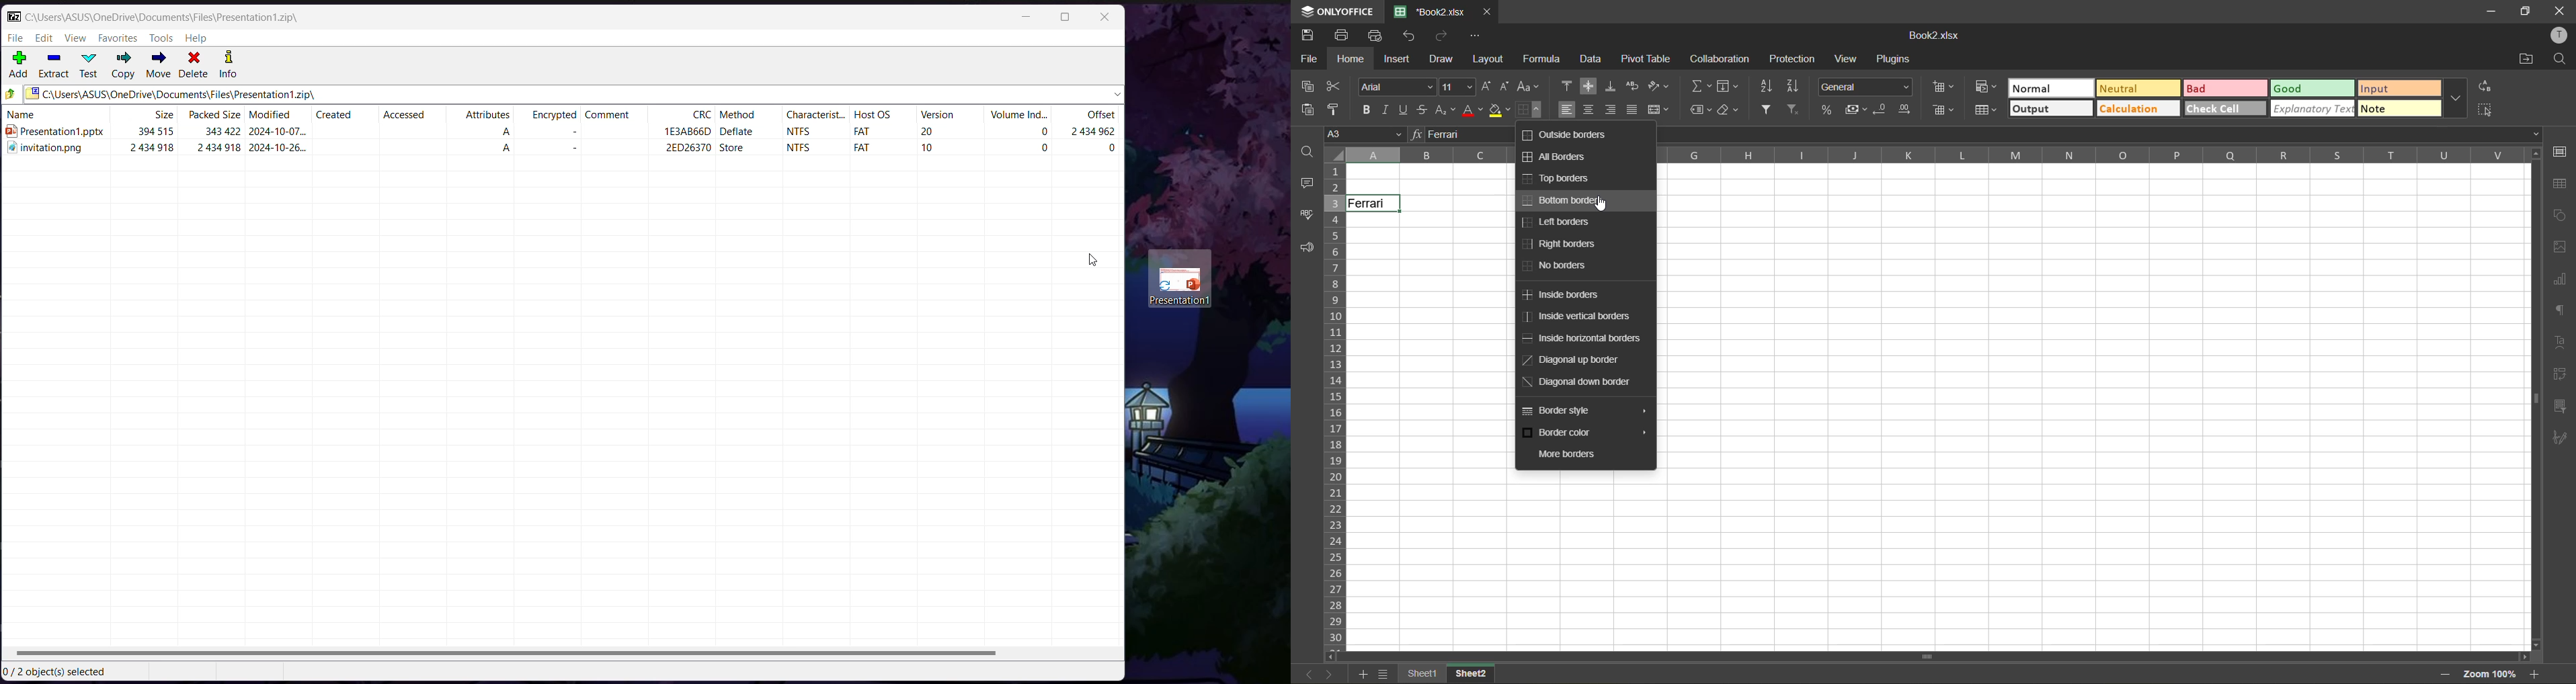  What do you see at coordinates (2226, 89) in the screenshot?
I see `bad` at bounding box center [2226, 89].